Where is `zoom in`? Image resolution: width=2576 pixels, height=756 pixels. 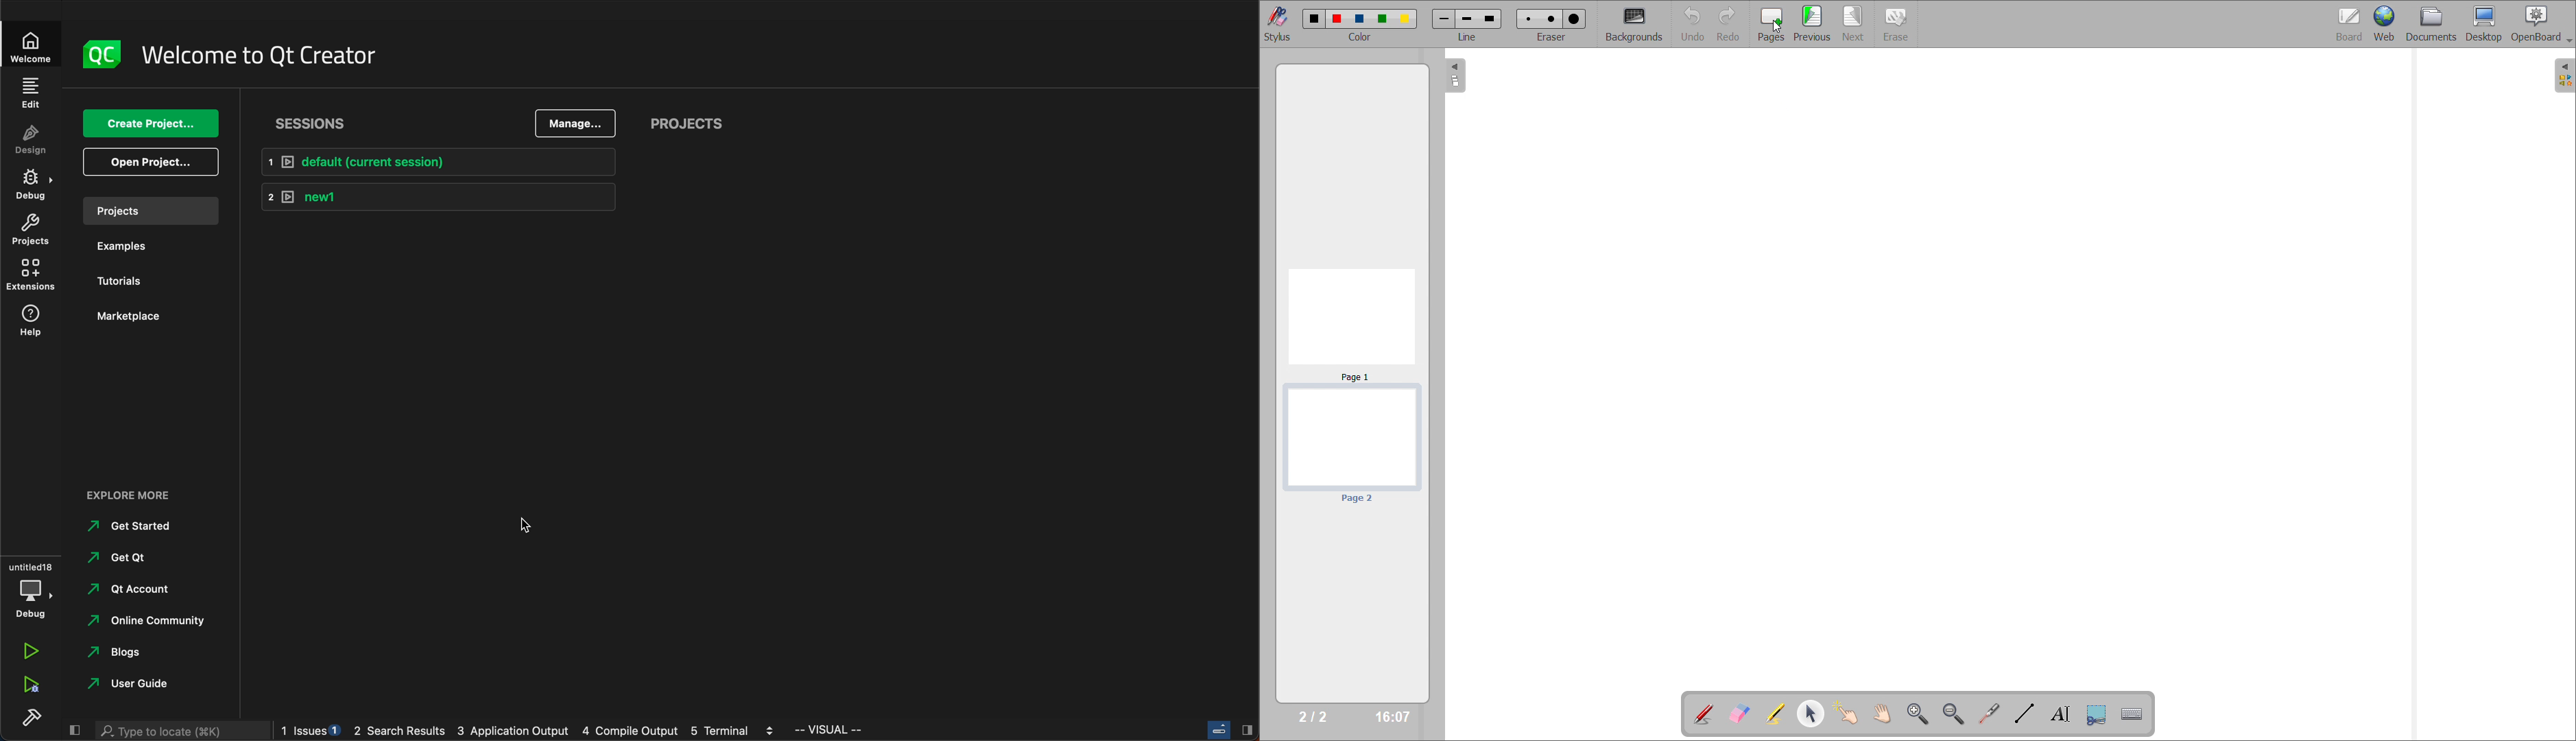 zoom in is located at coordinates (1919, 714).